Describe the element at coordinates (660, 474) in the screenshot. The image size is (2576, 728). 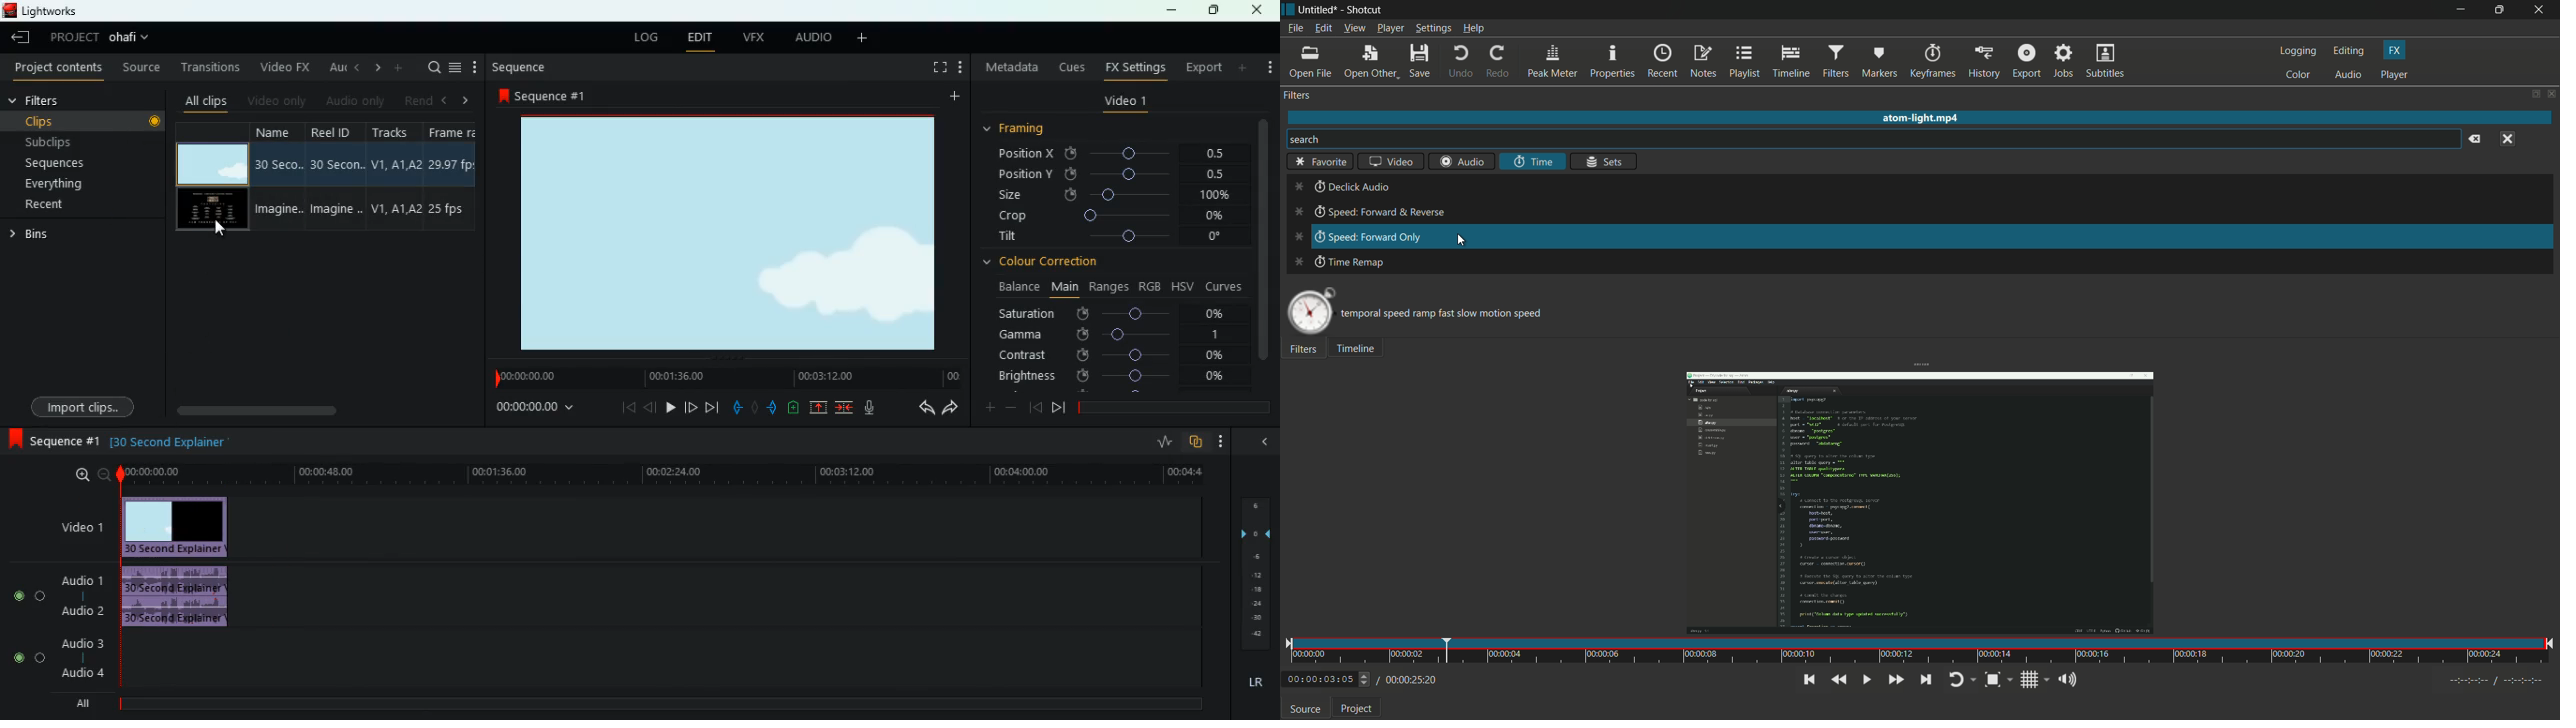
I see `time` at that location.